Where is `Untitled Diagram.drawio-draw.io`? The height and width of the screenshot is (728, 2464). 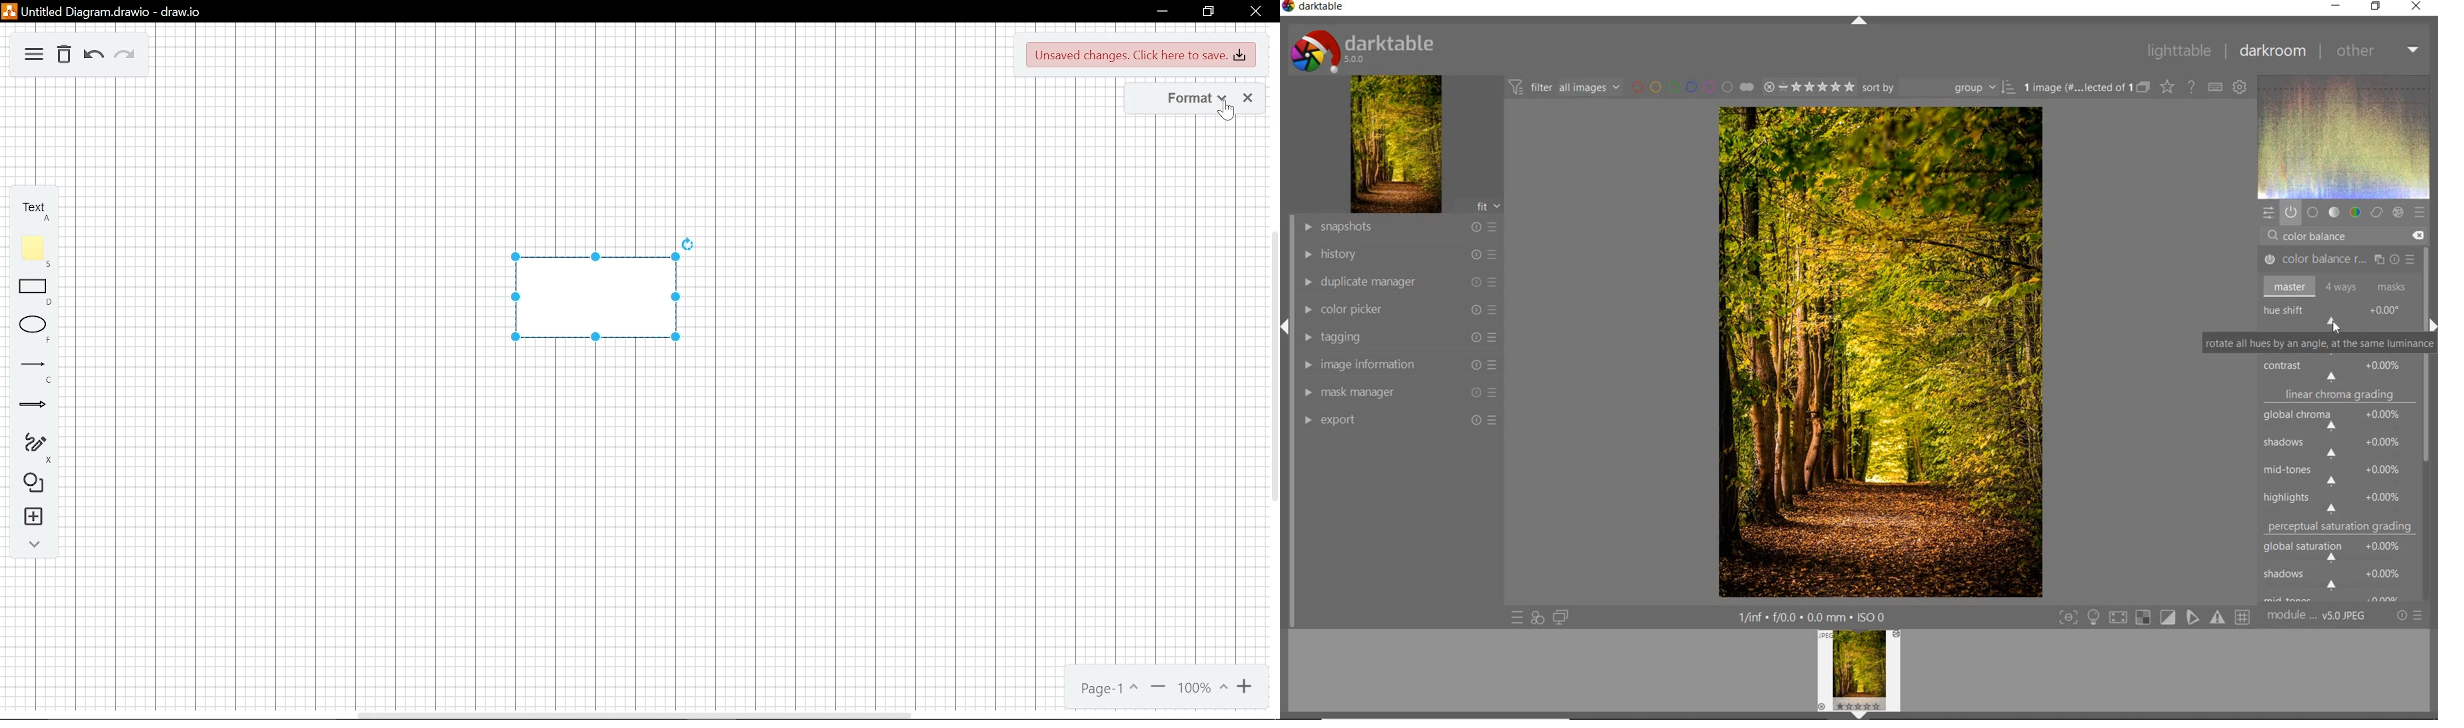 Untitled Diagram.drawio-draw.io is located at coordinates (108, 14).